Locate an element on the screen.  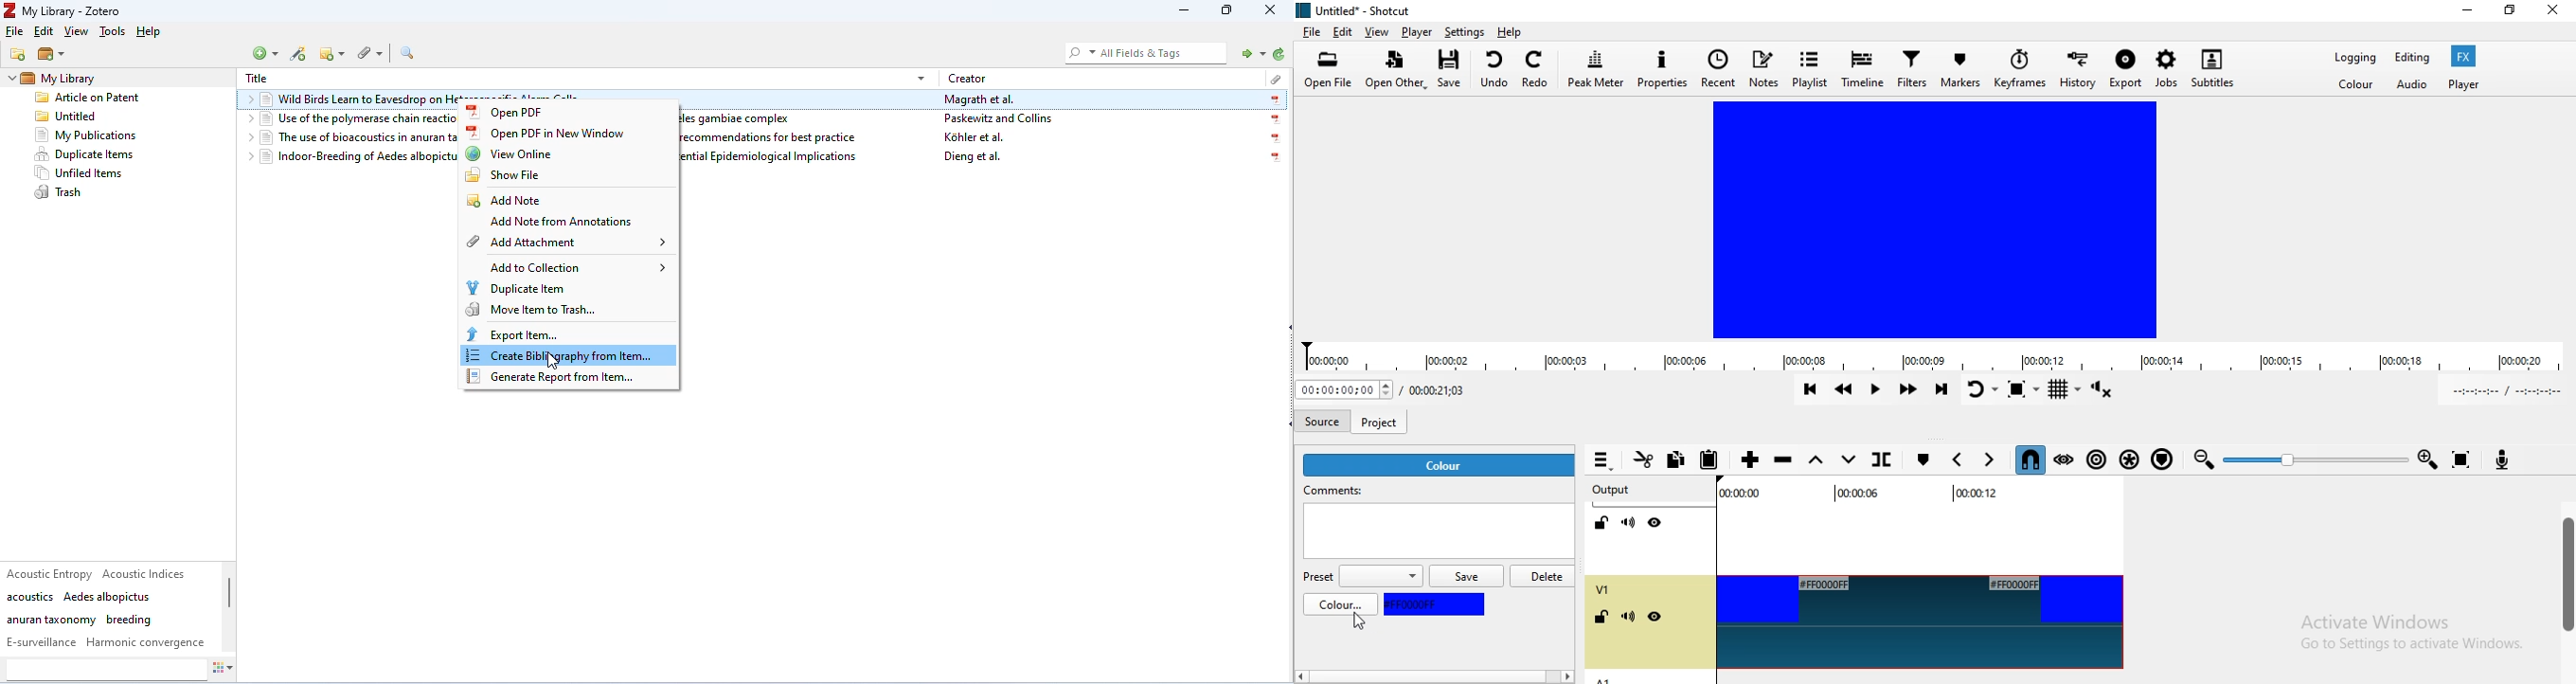
add attachment is located at coordinates (566, 243).